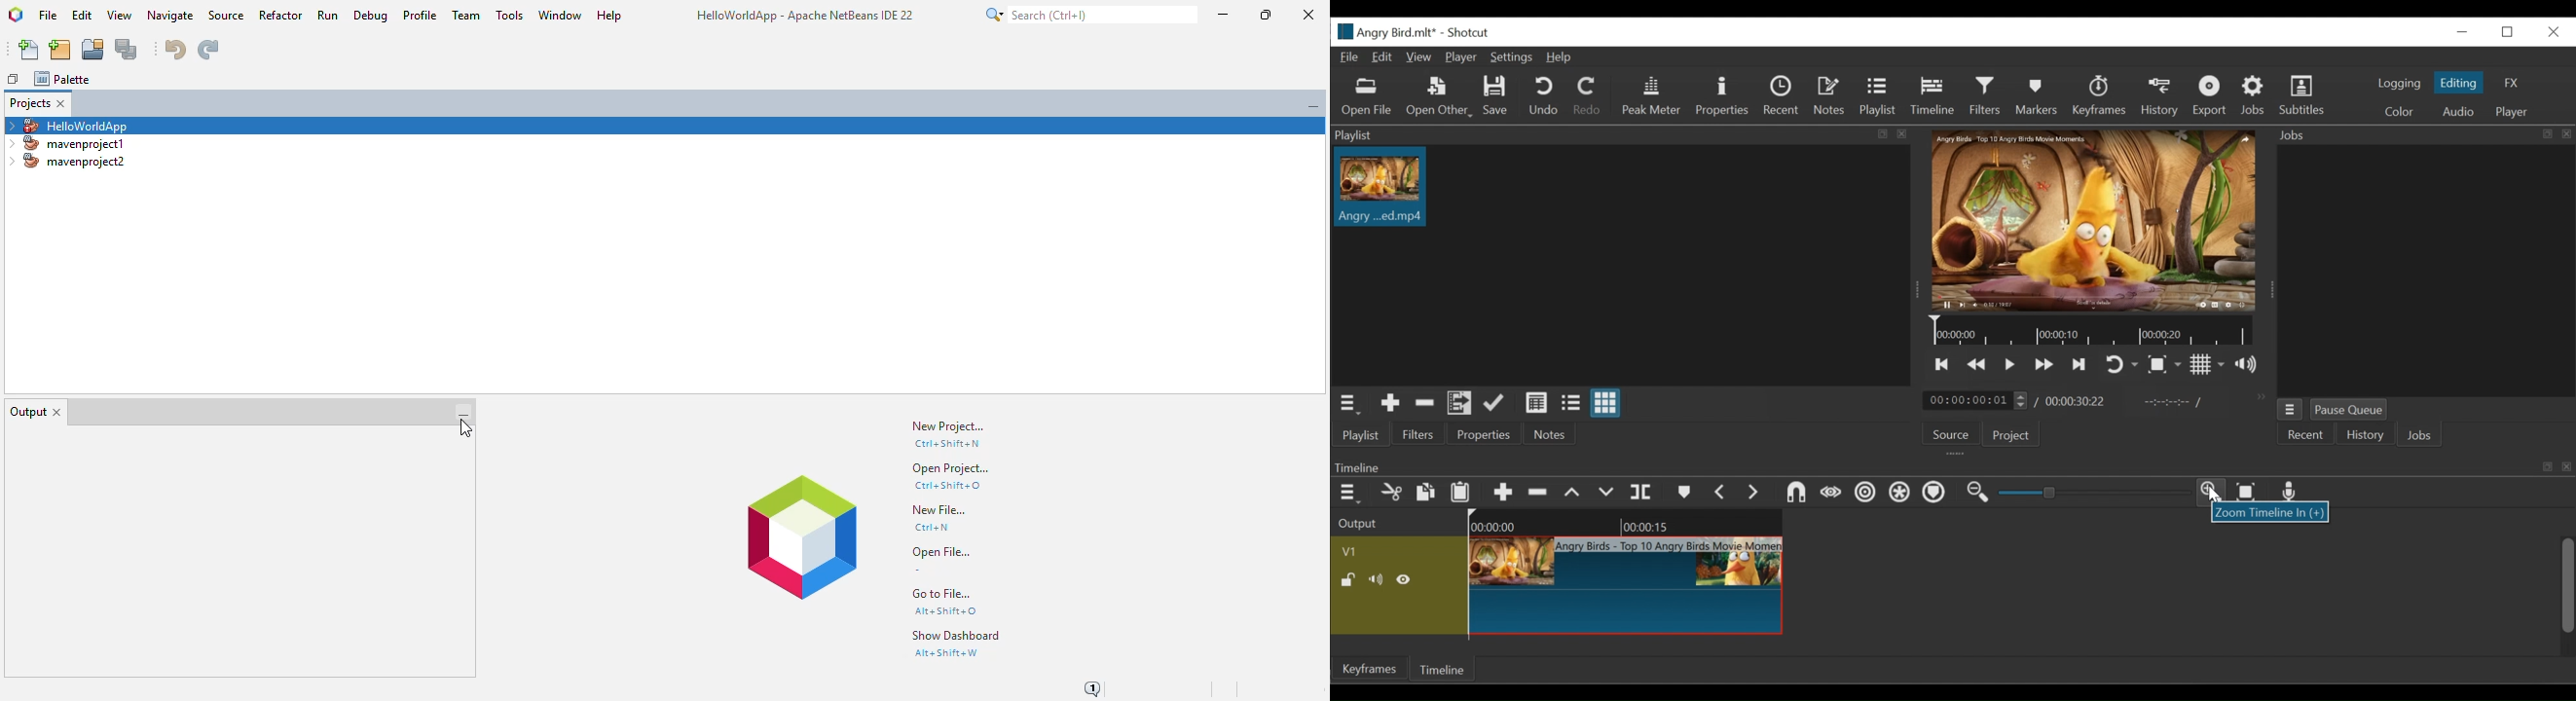 This screenshot has height=728, width=2576. Describe the element at coordinates (1608, 493) in the screenshot. I see `Overwrite` at that location.